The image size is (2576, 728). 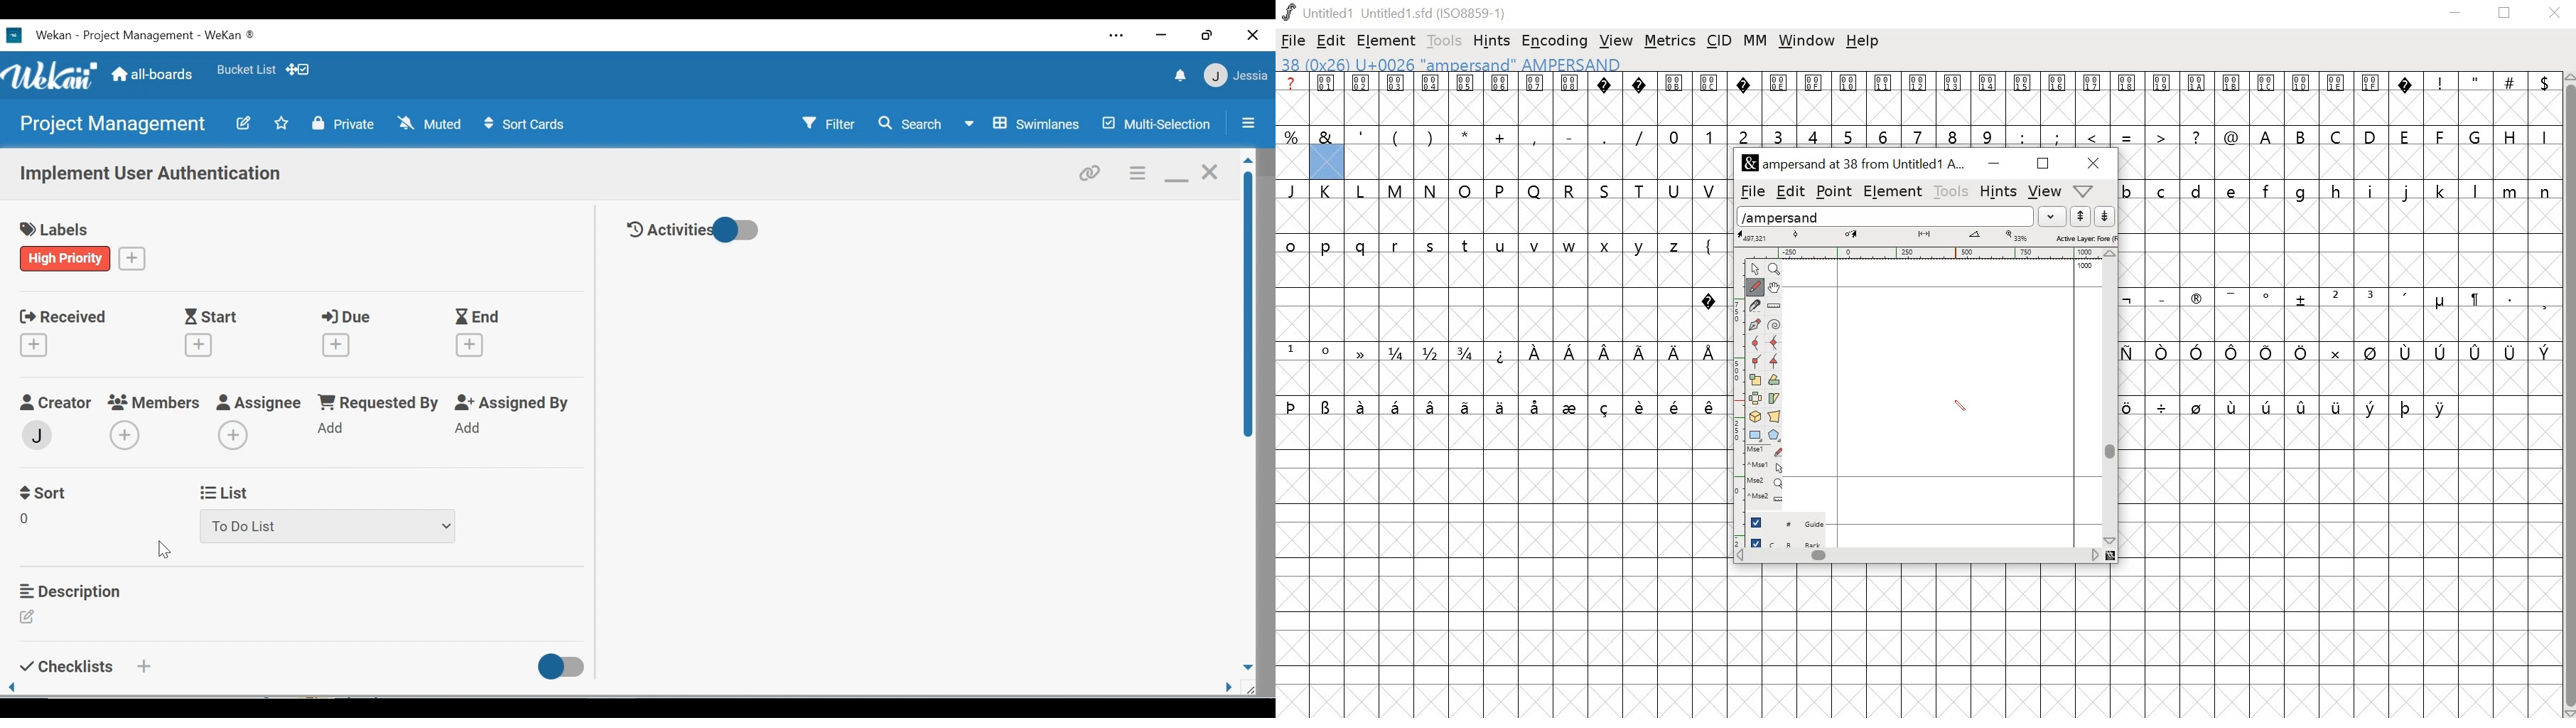 What do you see at coordinates (2507, 14) in the screenshot?
I see `maximize` at bounding box center [2507, 14].